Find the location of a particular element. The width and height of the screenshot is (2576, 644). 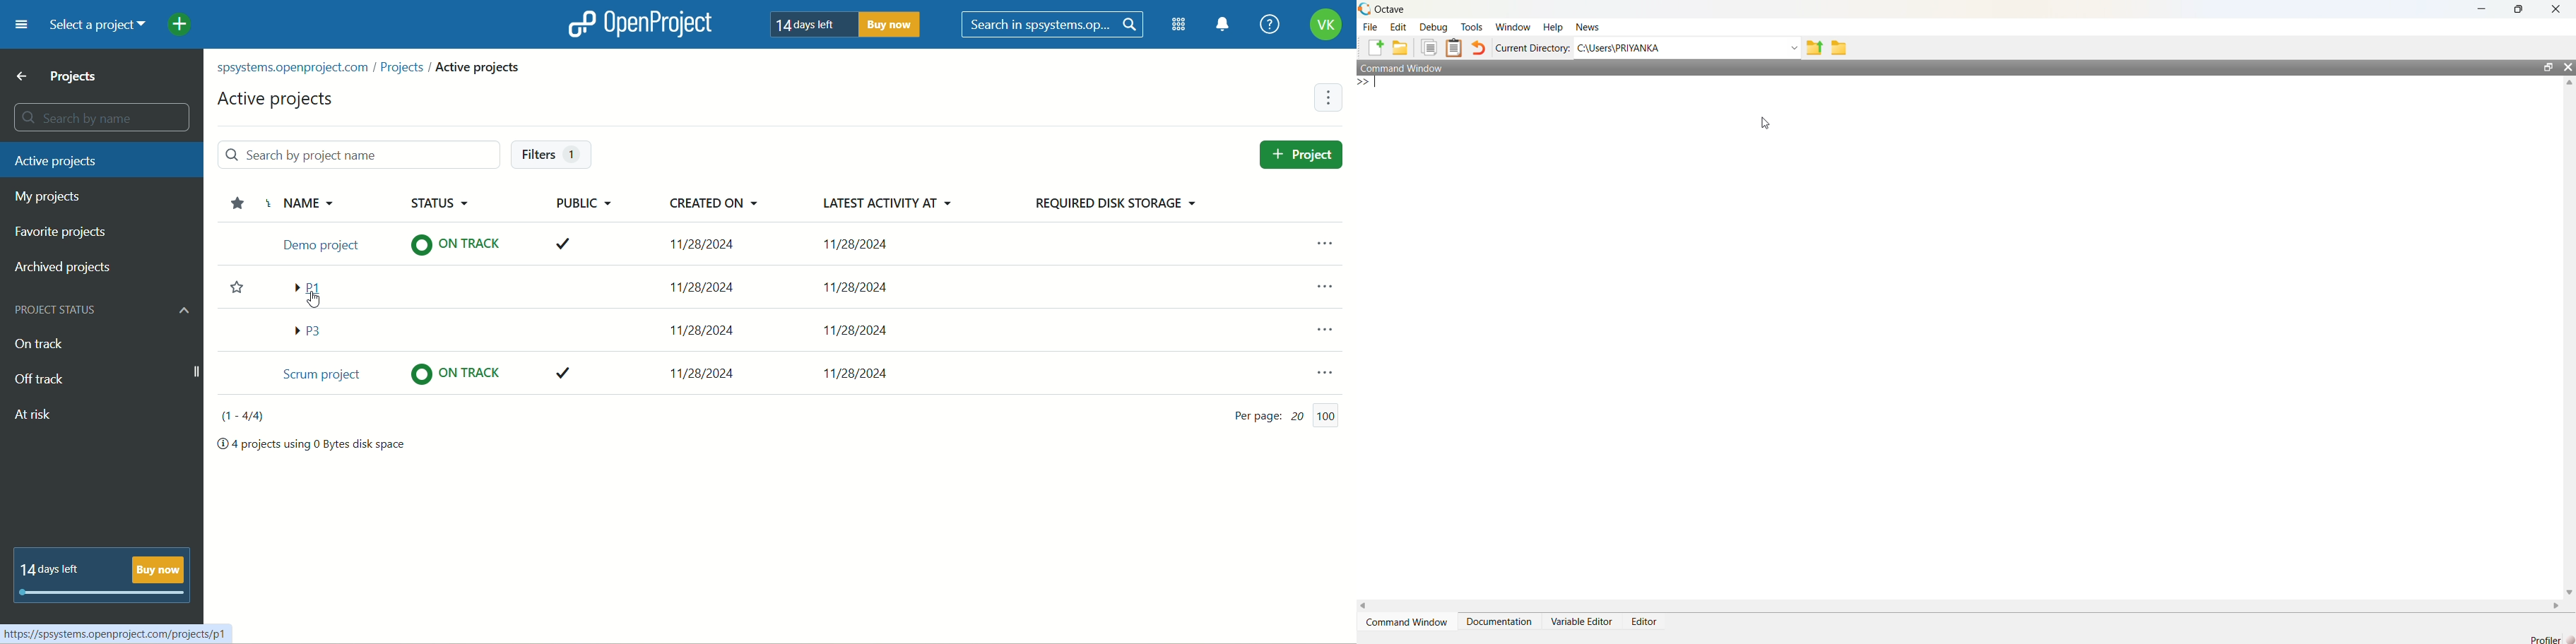

per page 10 100 is located at coordinates (1272, 415).